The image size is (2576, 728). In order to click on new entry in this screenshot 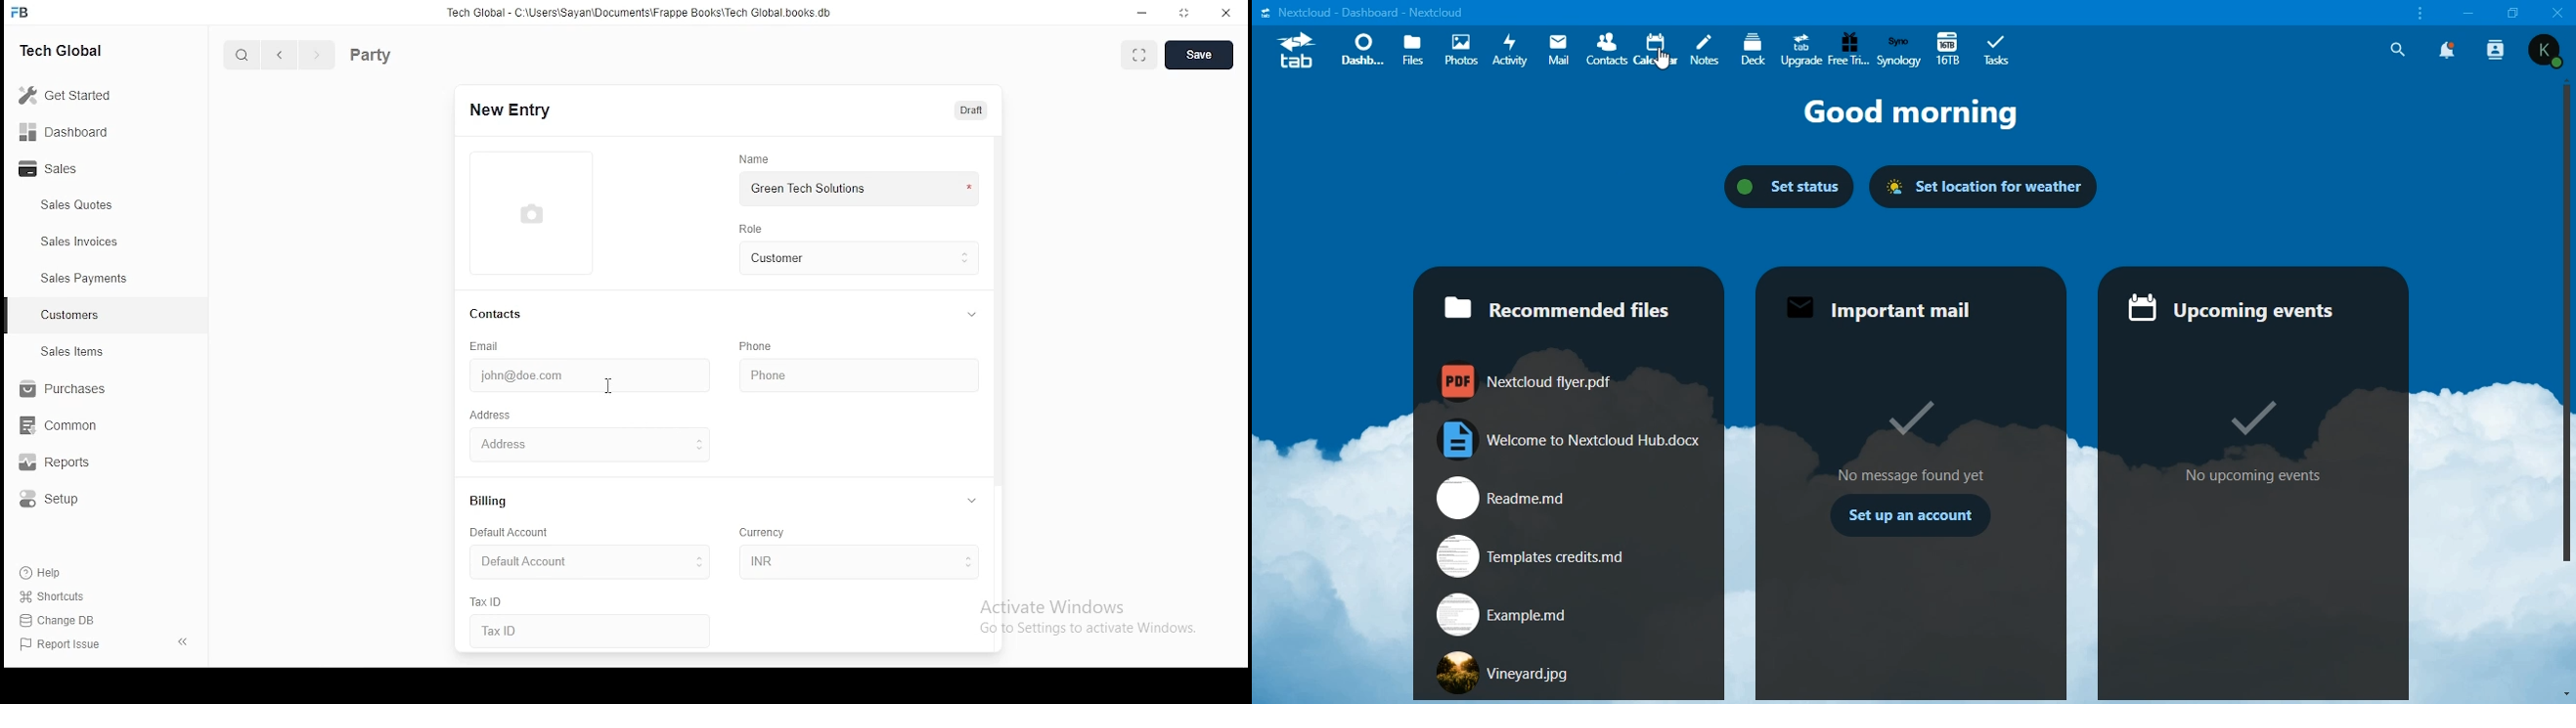, I will do `click(513, 109)`.